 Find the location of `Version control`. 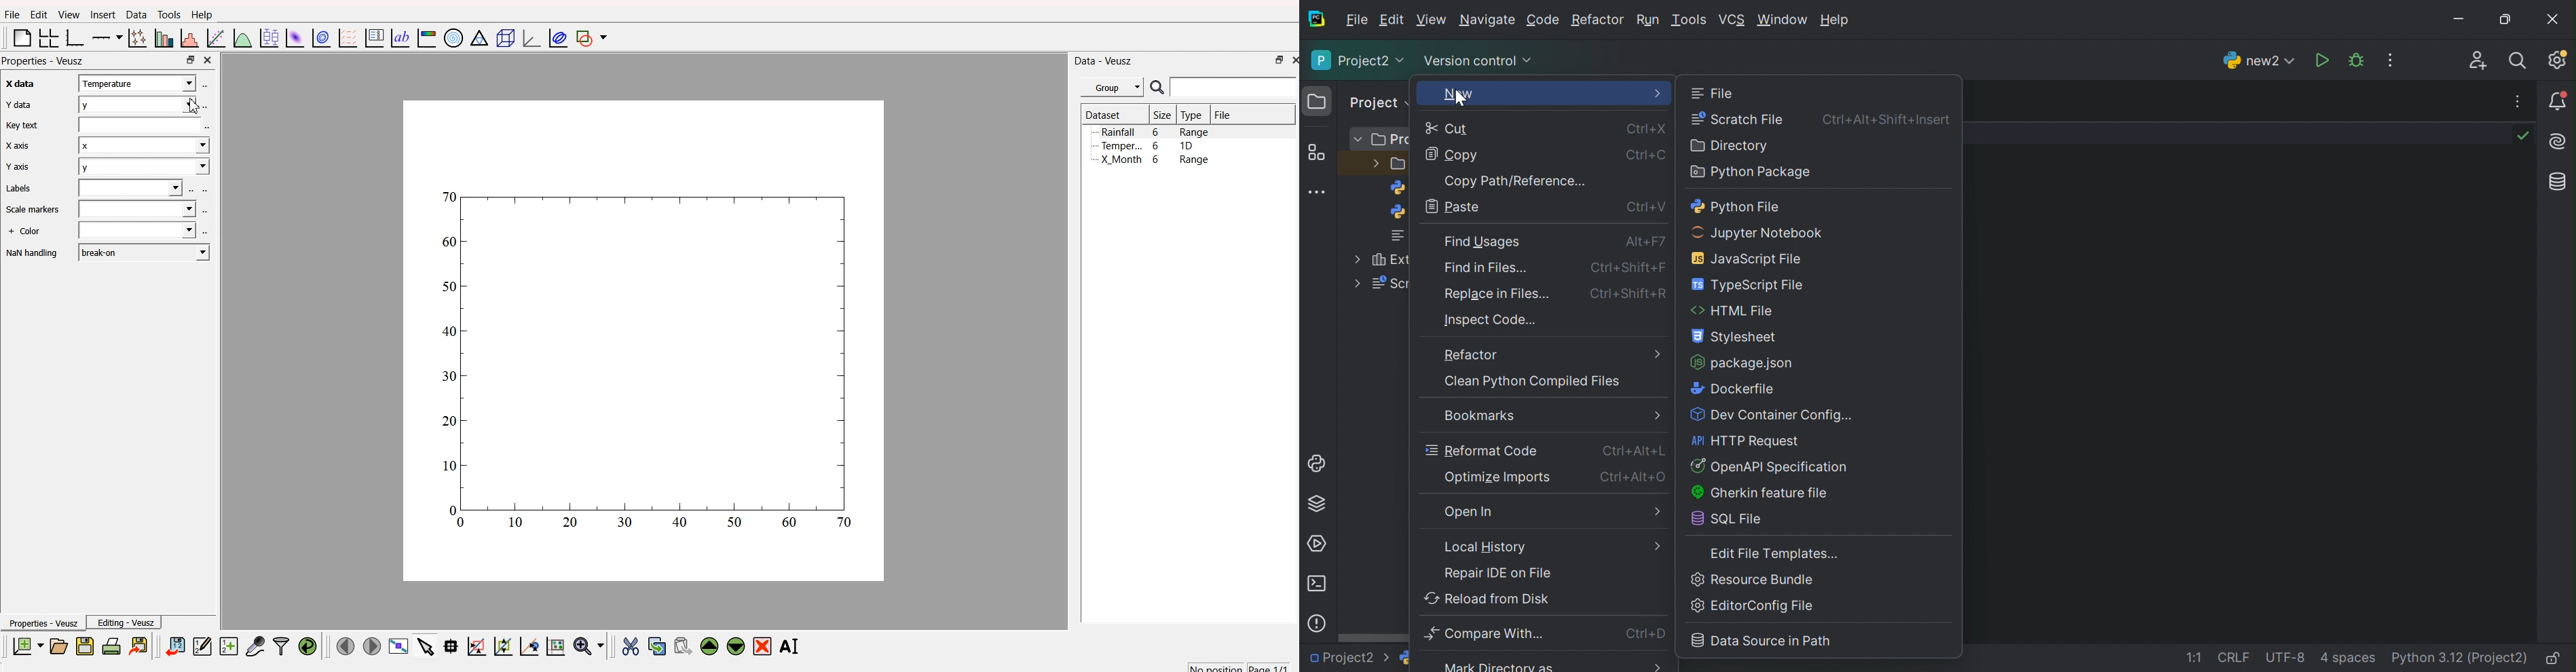

Version control is located at coordinates (1477, 59).